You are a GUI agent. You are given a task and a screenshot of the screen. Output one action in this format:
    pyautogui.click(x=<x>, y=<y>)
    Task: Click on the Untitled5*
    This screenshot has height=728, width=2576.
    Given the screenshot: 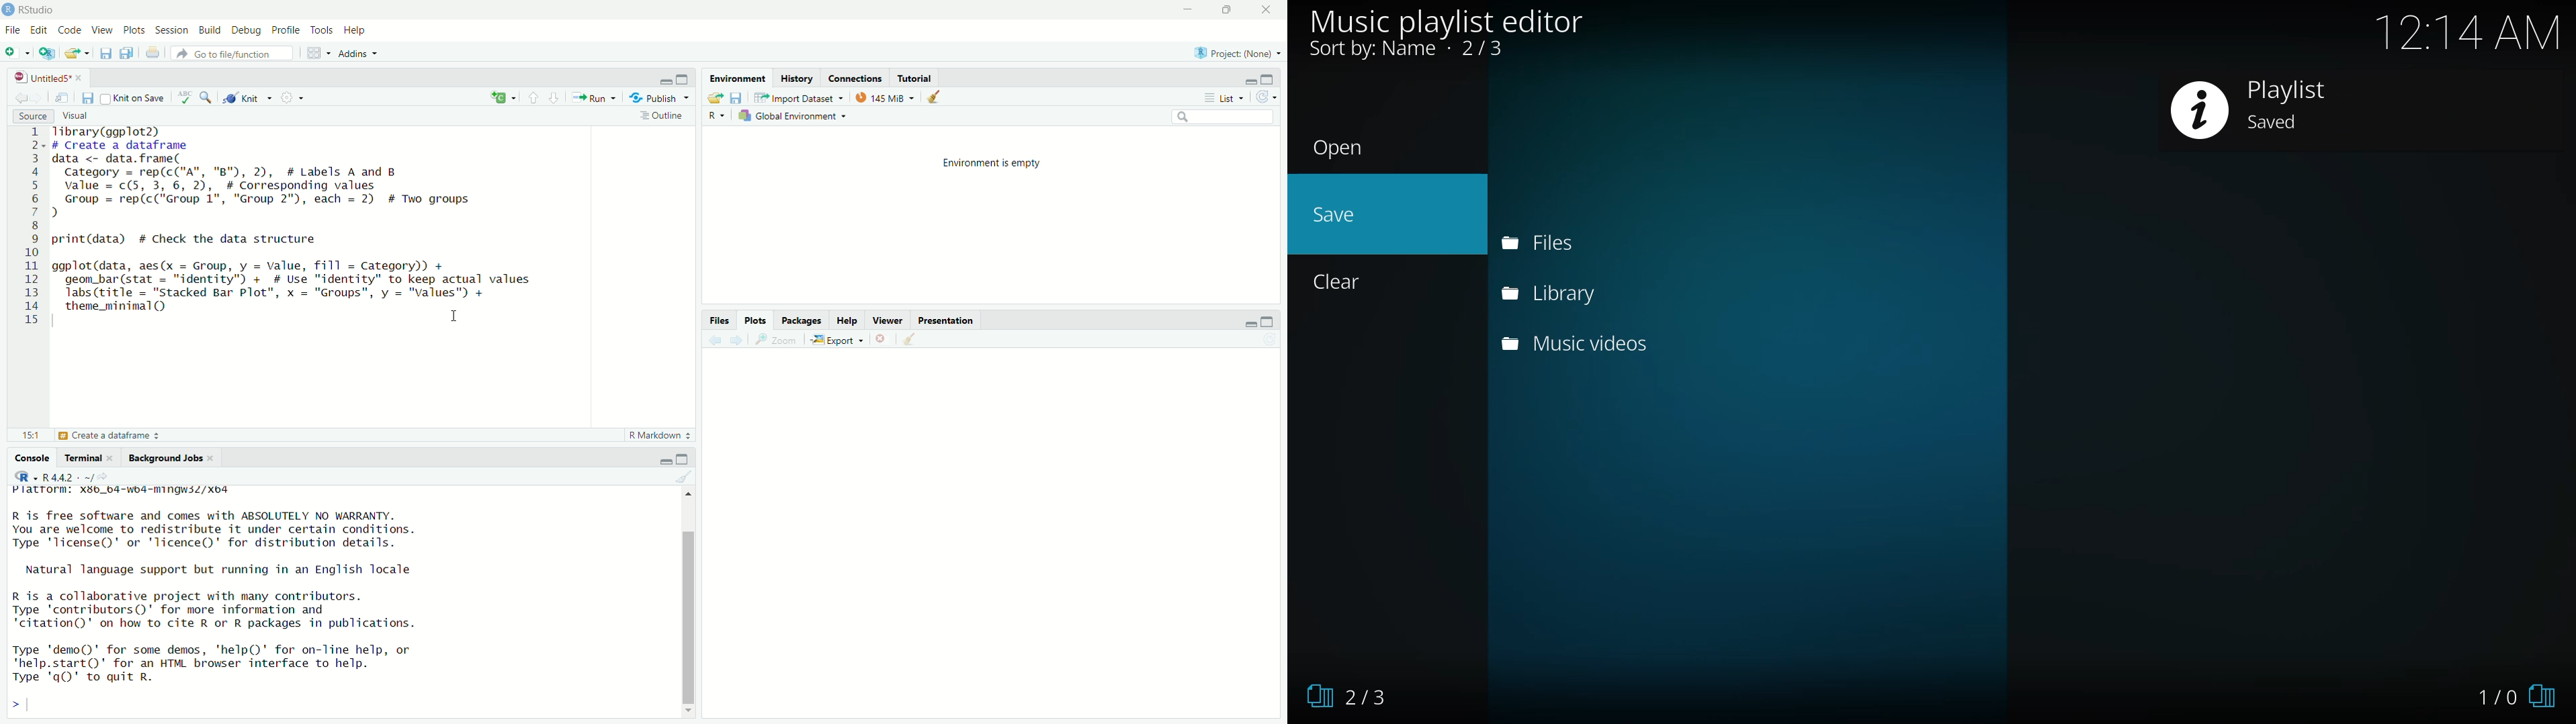 What is the action you would take?
    pyautogui.click(x=46, y=76)
    